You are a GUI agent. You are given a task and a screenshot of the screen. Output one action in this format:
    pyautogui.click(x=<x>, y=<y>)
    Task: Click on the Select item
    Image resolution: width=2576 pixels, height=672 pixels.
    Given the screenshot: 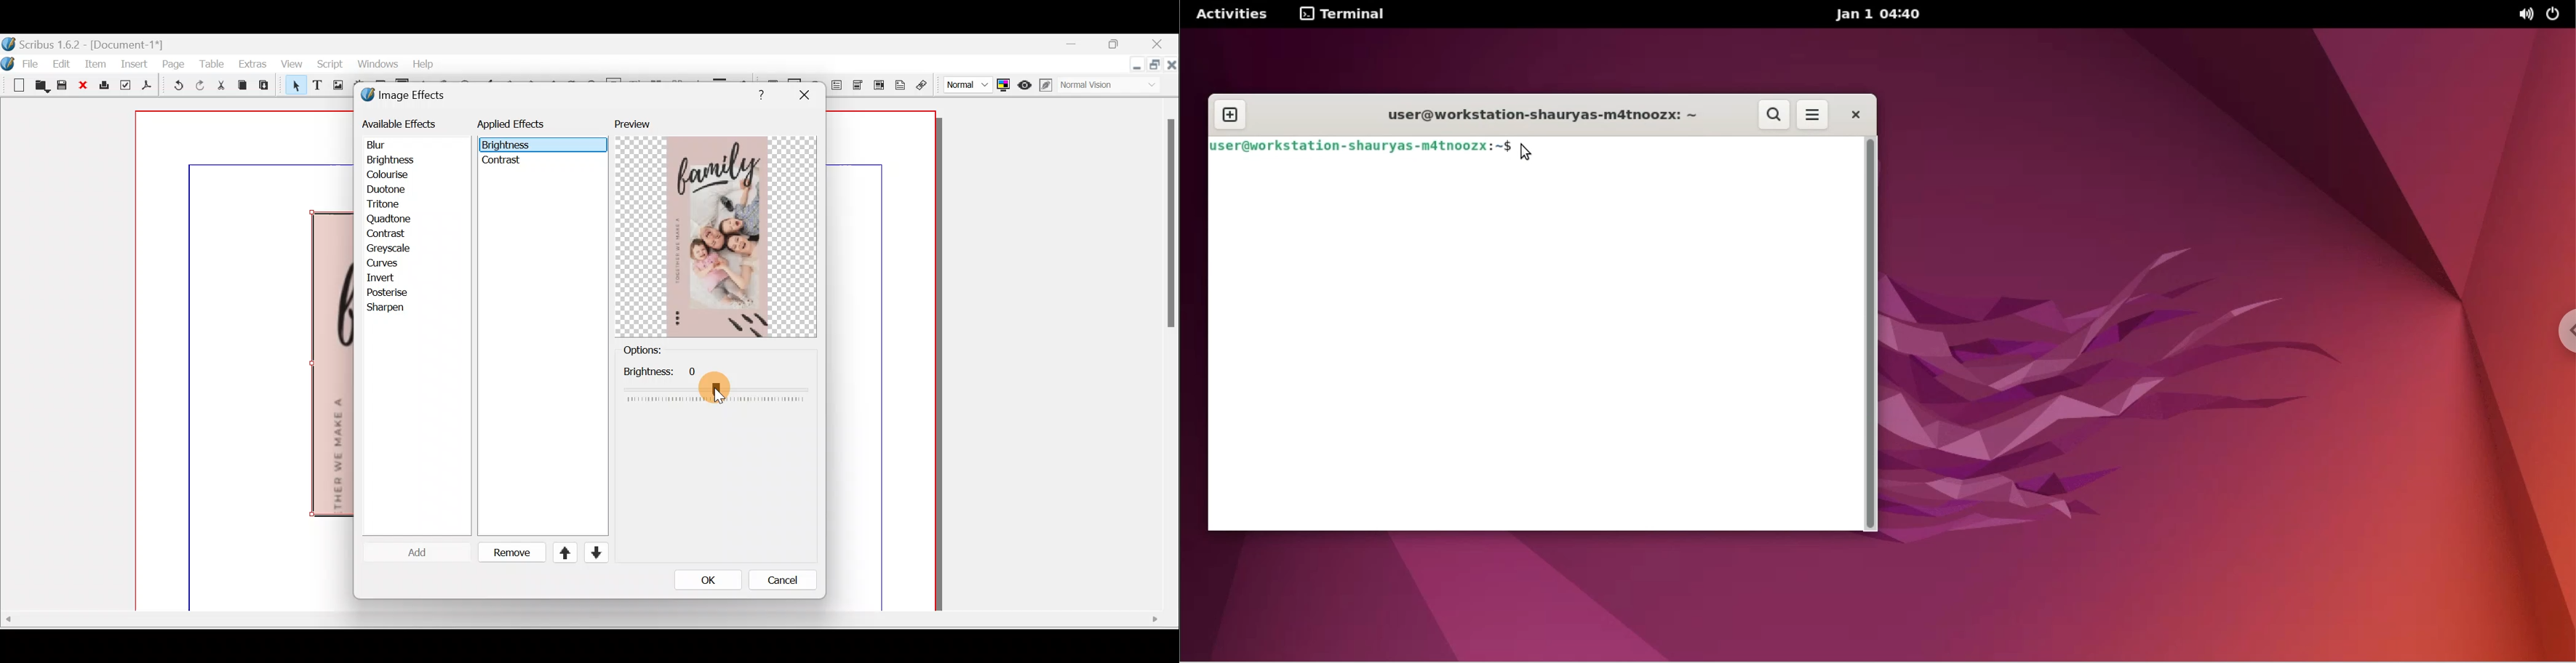 What is the action you would take?
    pyautogui.click(x=293, y=87)
    